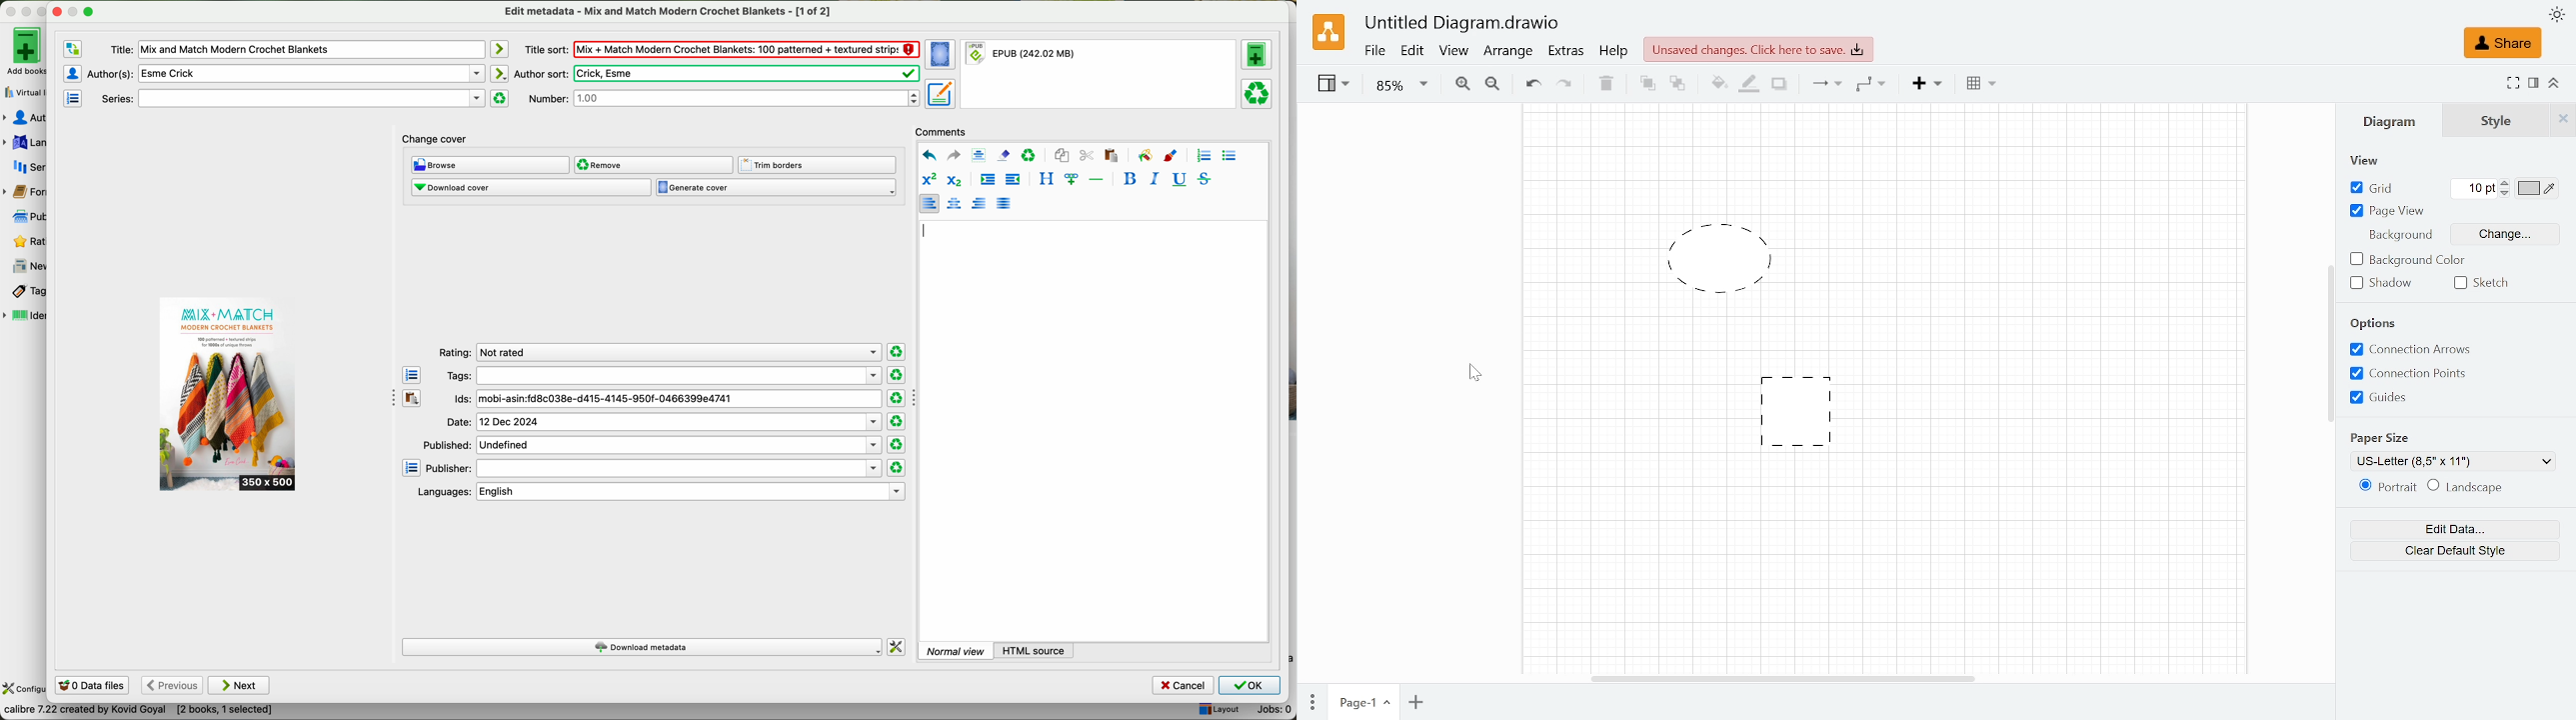  I want to click on Edit data, so click(2455, 529).